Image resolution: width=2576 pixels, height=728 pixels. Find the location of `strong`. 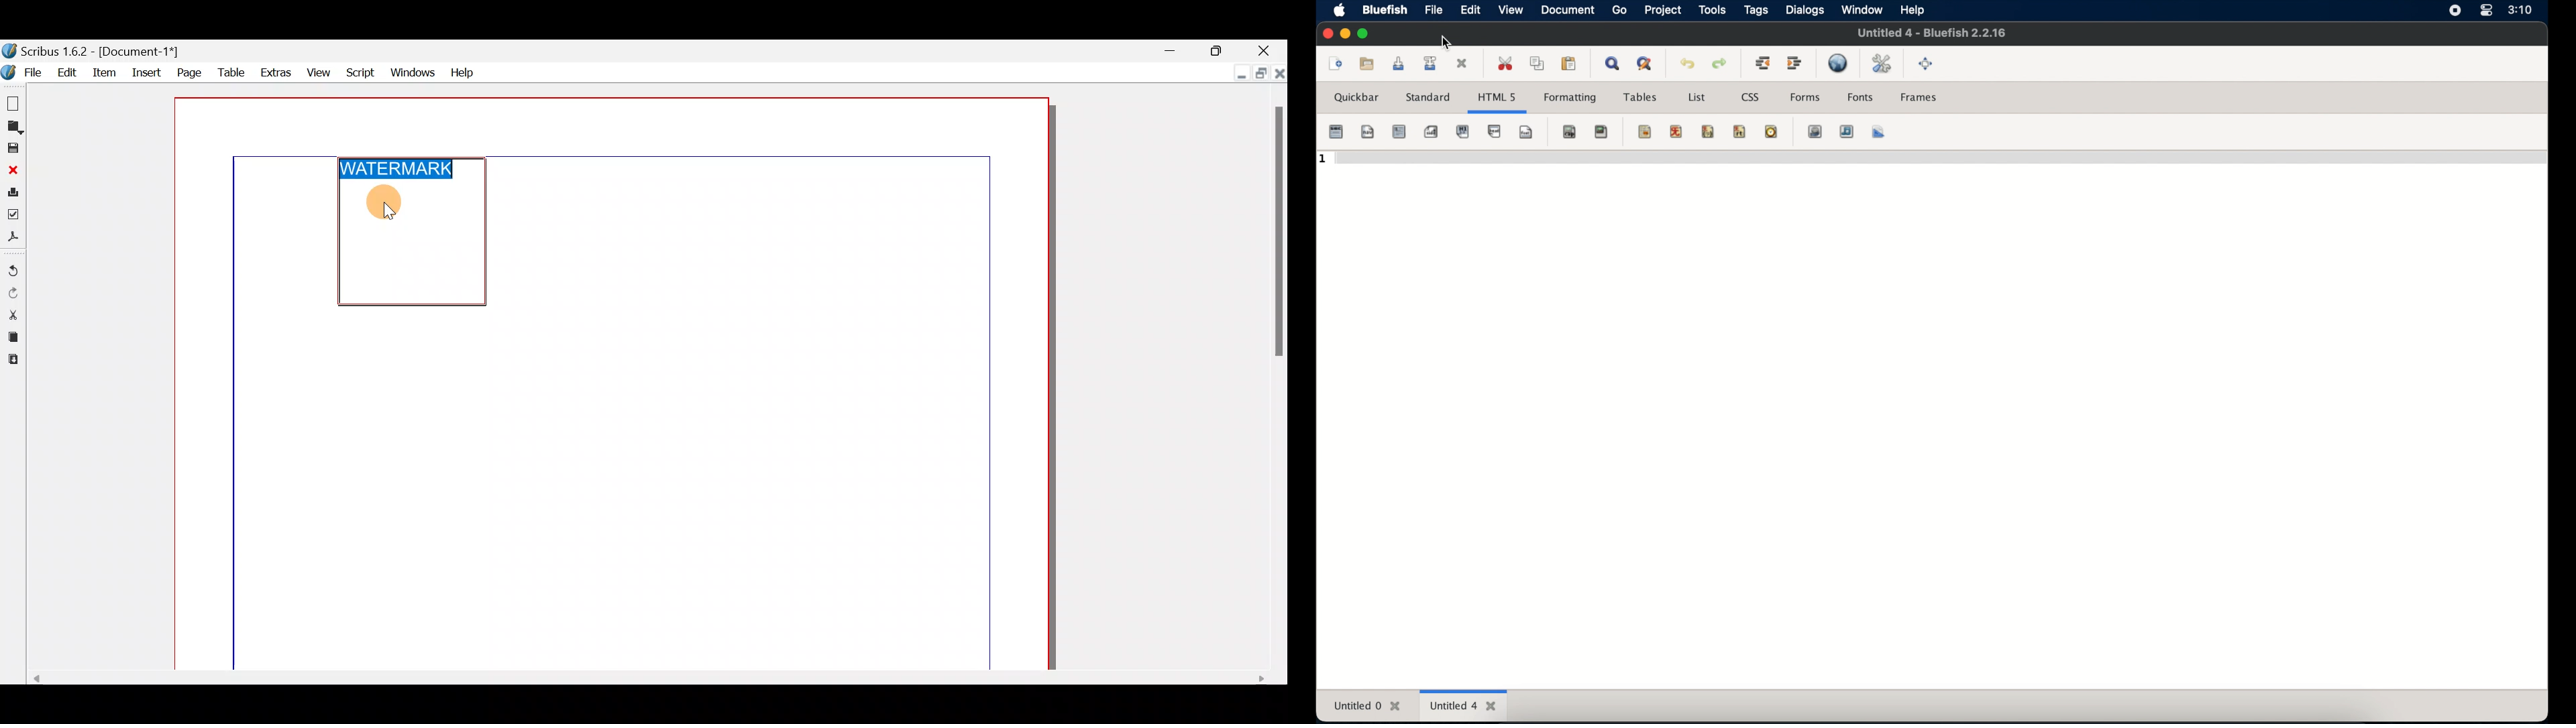

strong is located at coordinates (1399, 131).